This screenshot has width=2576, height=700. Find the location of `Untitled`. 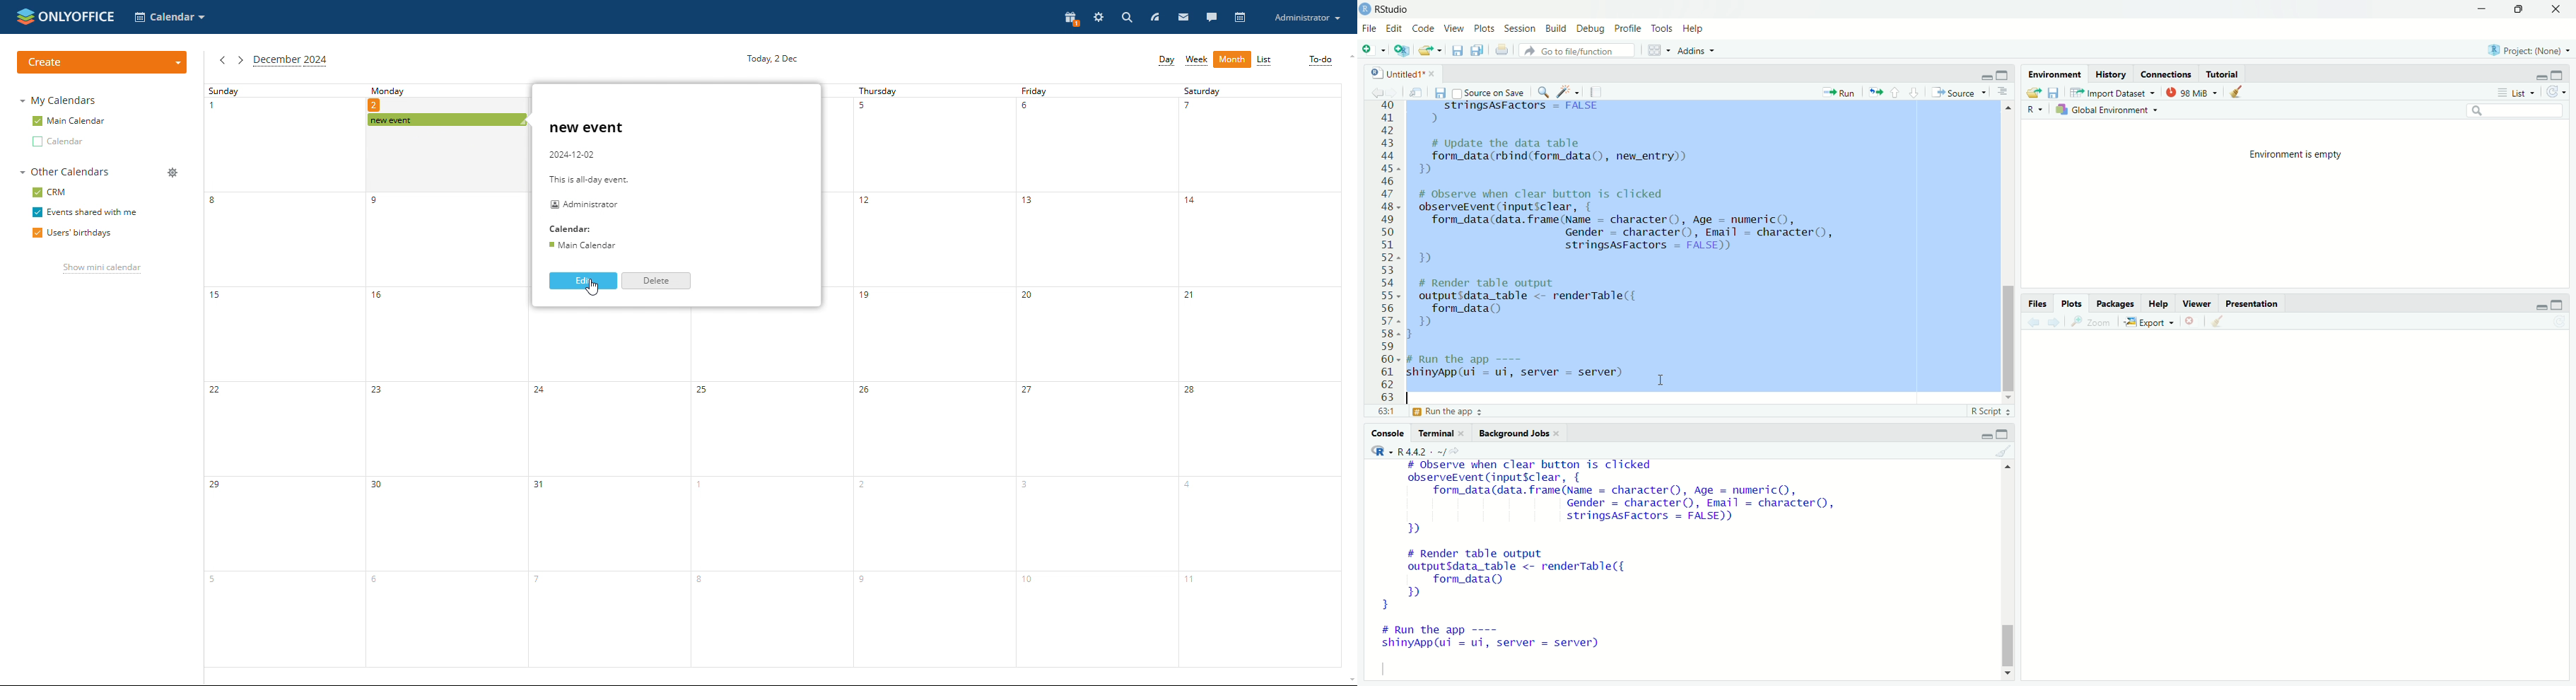

Untitled is located at coordinates (1391, 71).